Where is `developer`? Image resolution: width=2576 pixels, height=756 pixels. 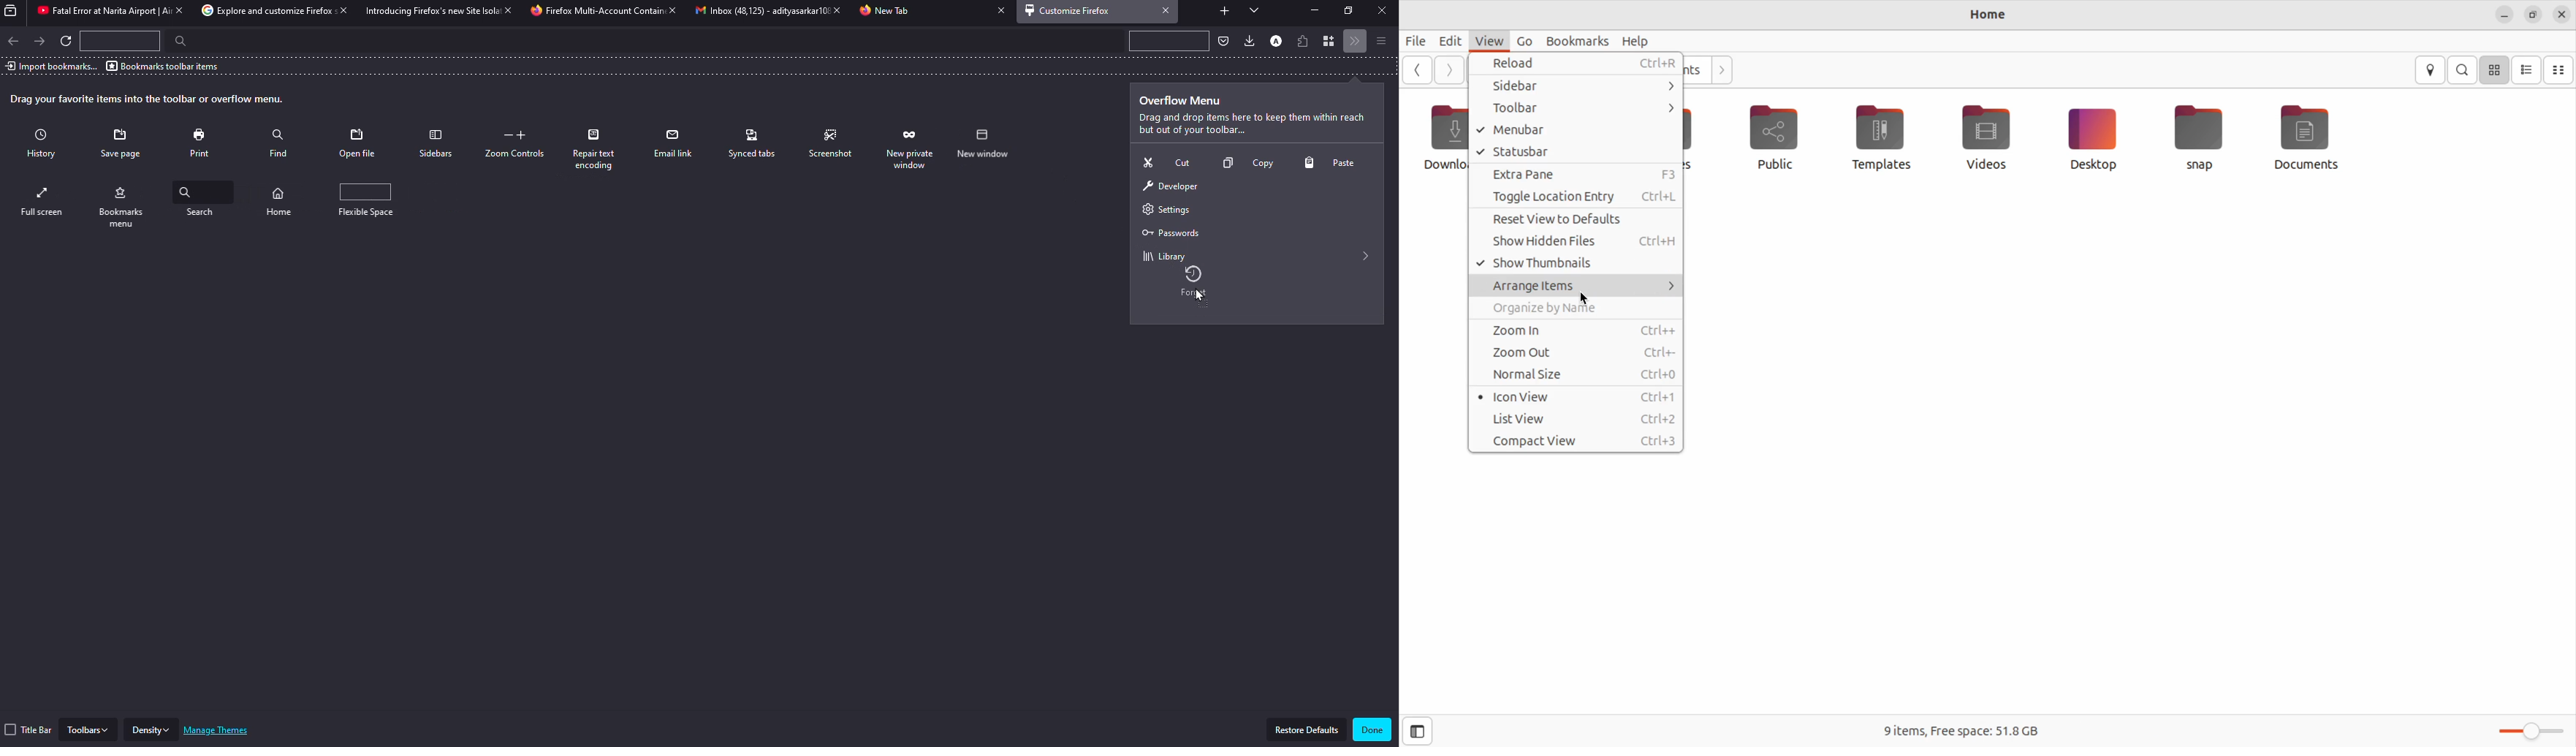 developer is located at coordinates (1169, 187).